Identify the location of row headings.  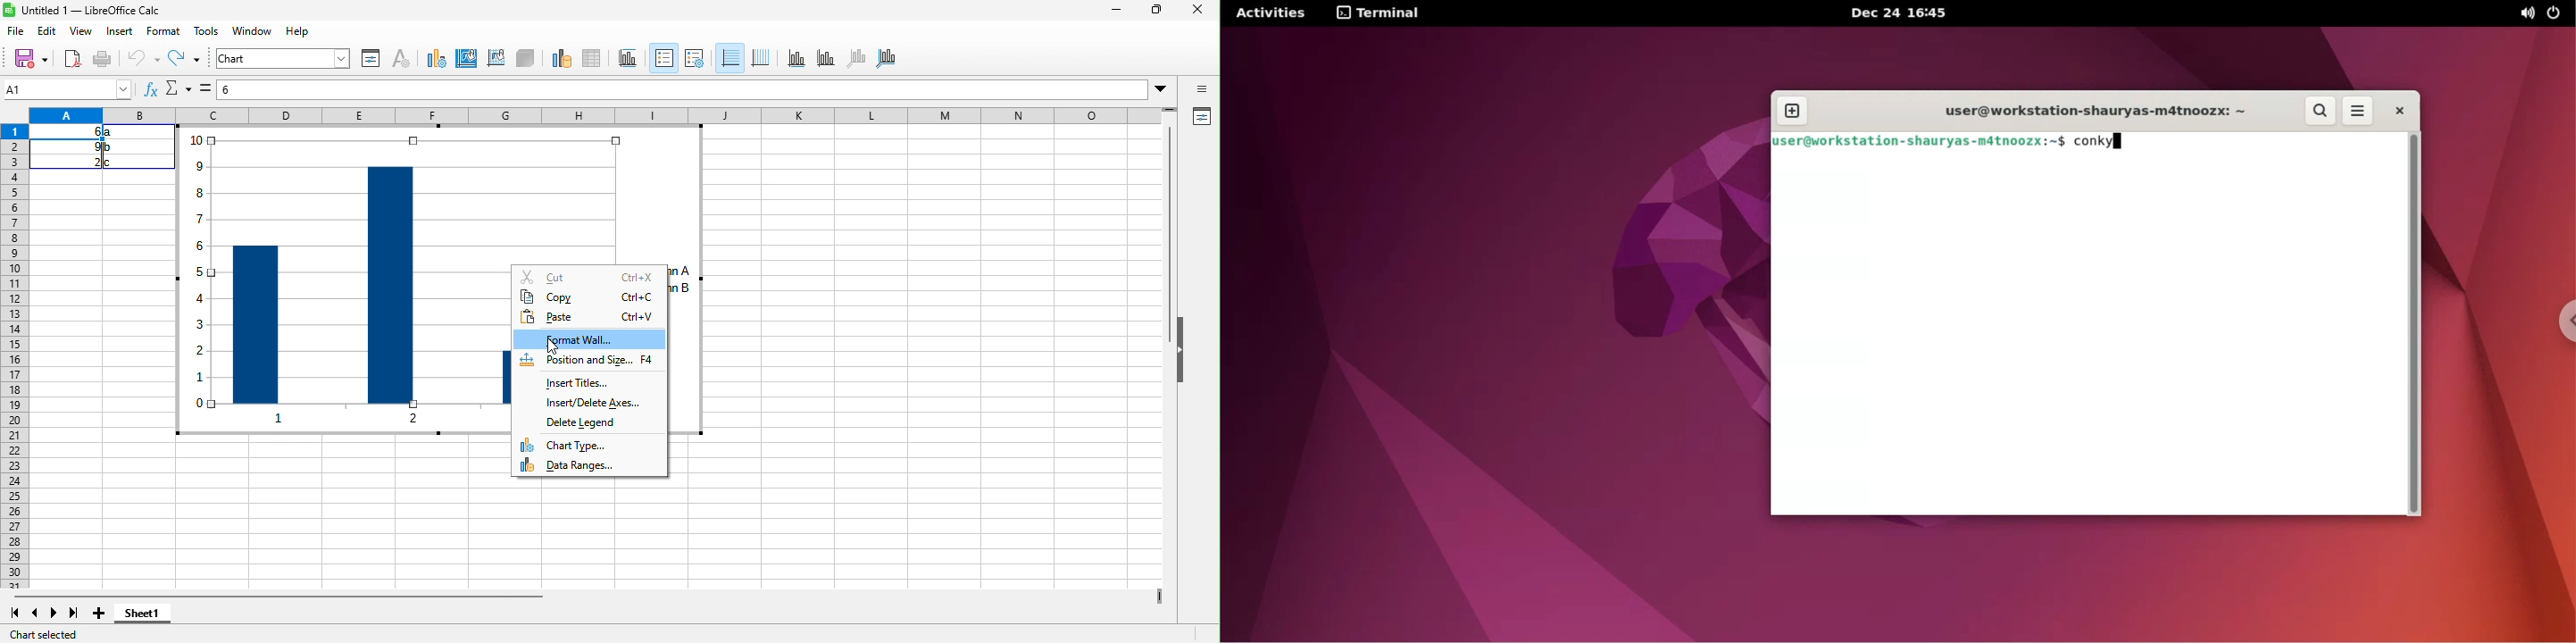
(18, 357).